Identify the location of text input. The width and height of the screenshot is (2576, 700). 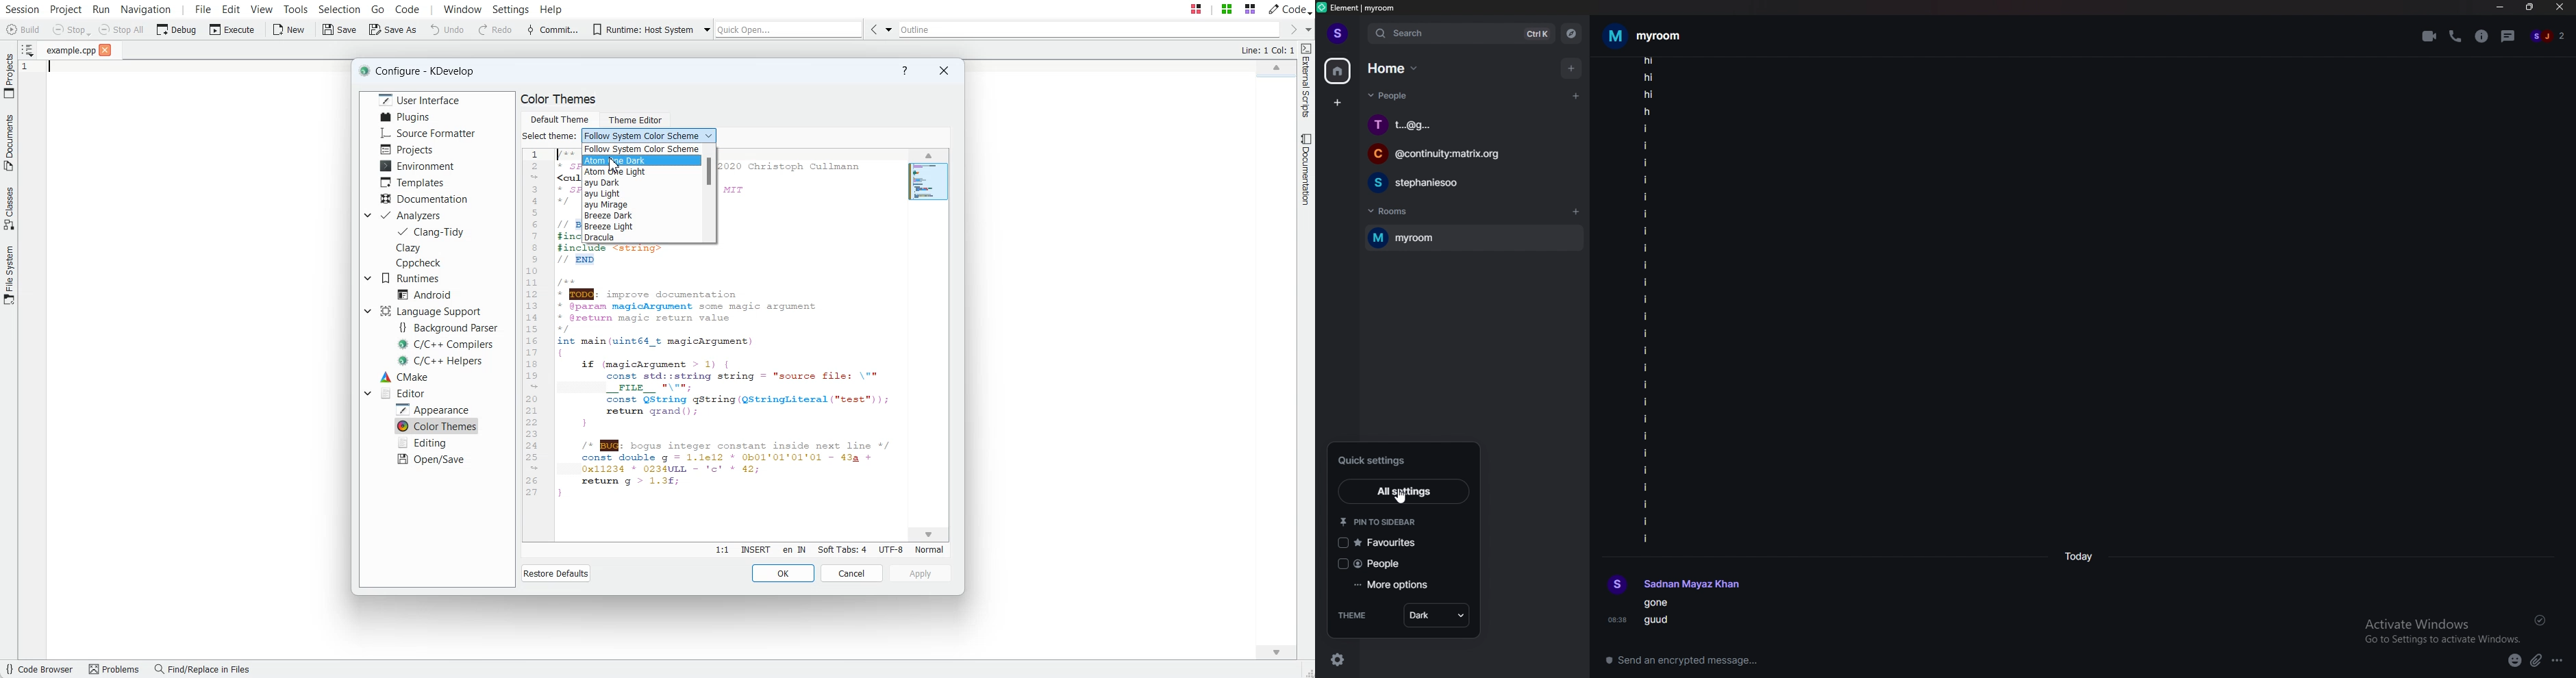
(1969, 658).